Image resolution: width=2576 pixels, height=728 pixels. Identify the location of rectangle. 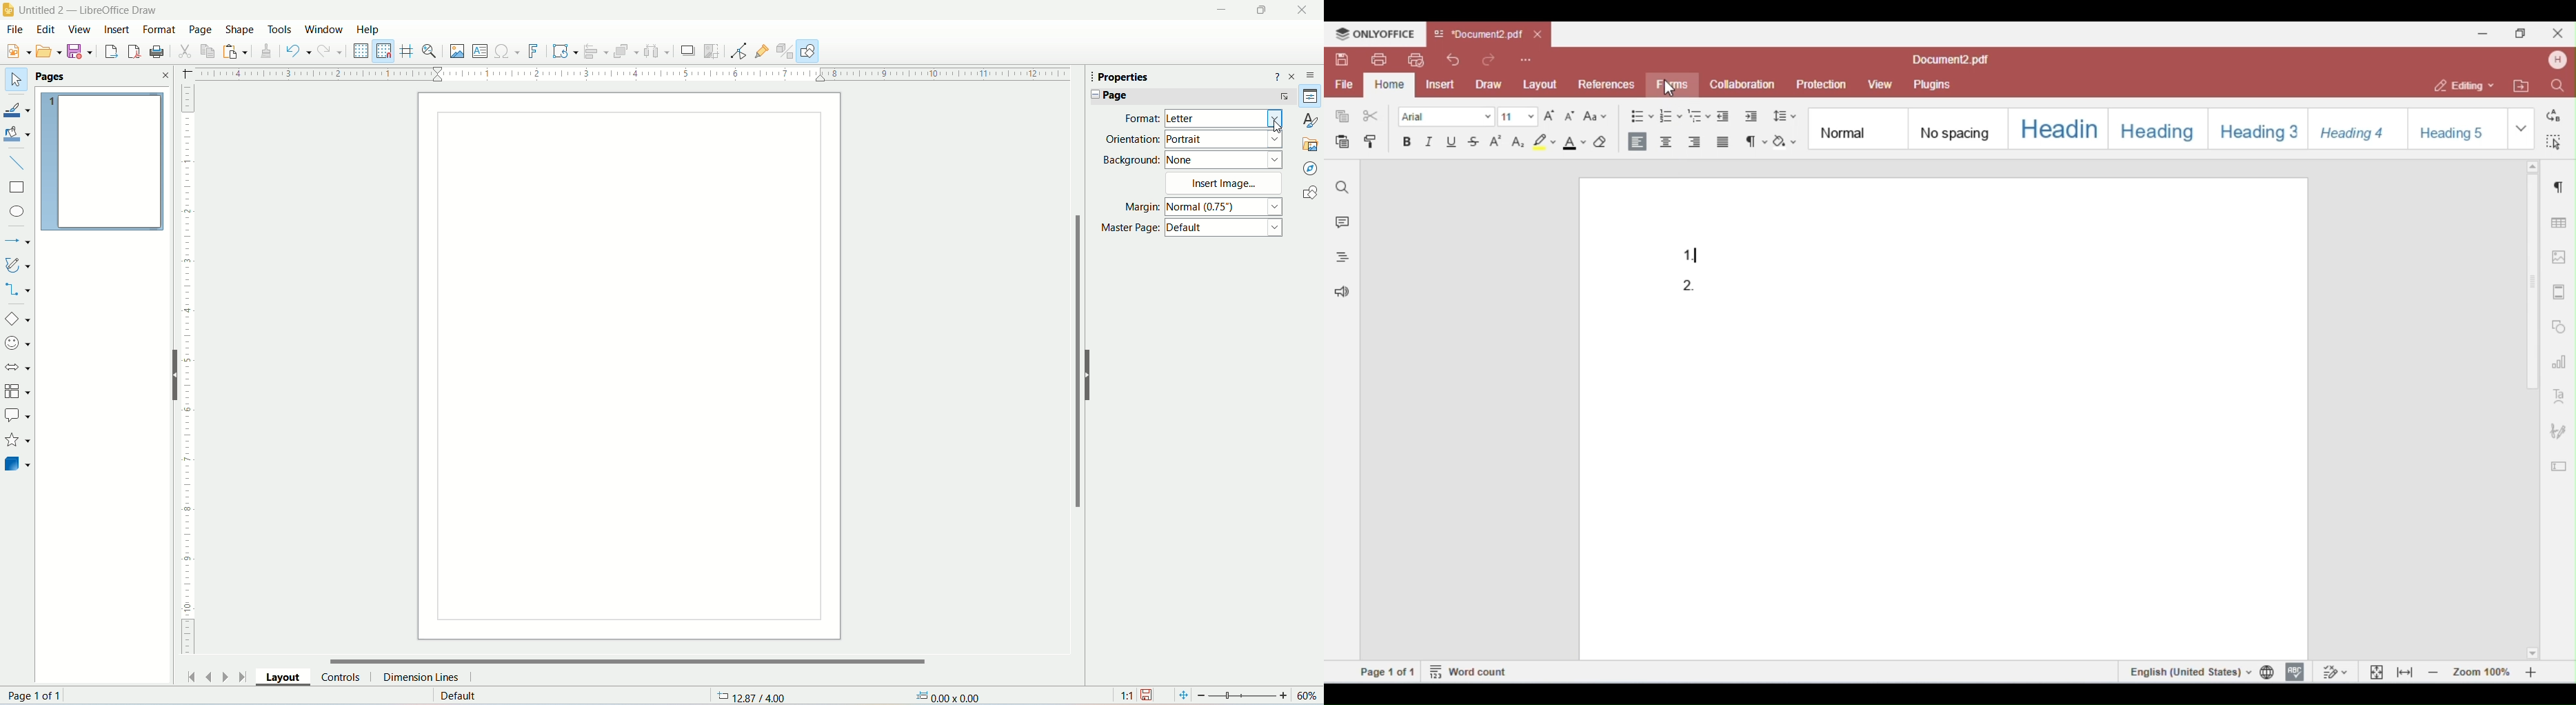
(19, 189).